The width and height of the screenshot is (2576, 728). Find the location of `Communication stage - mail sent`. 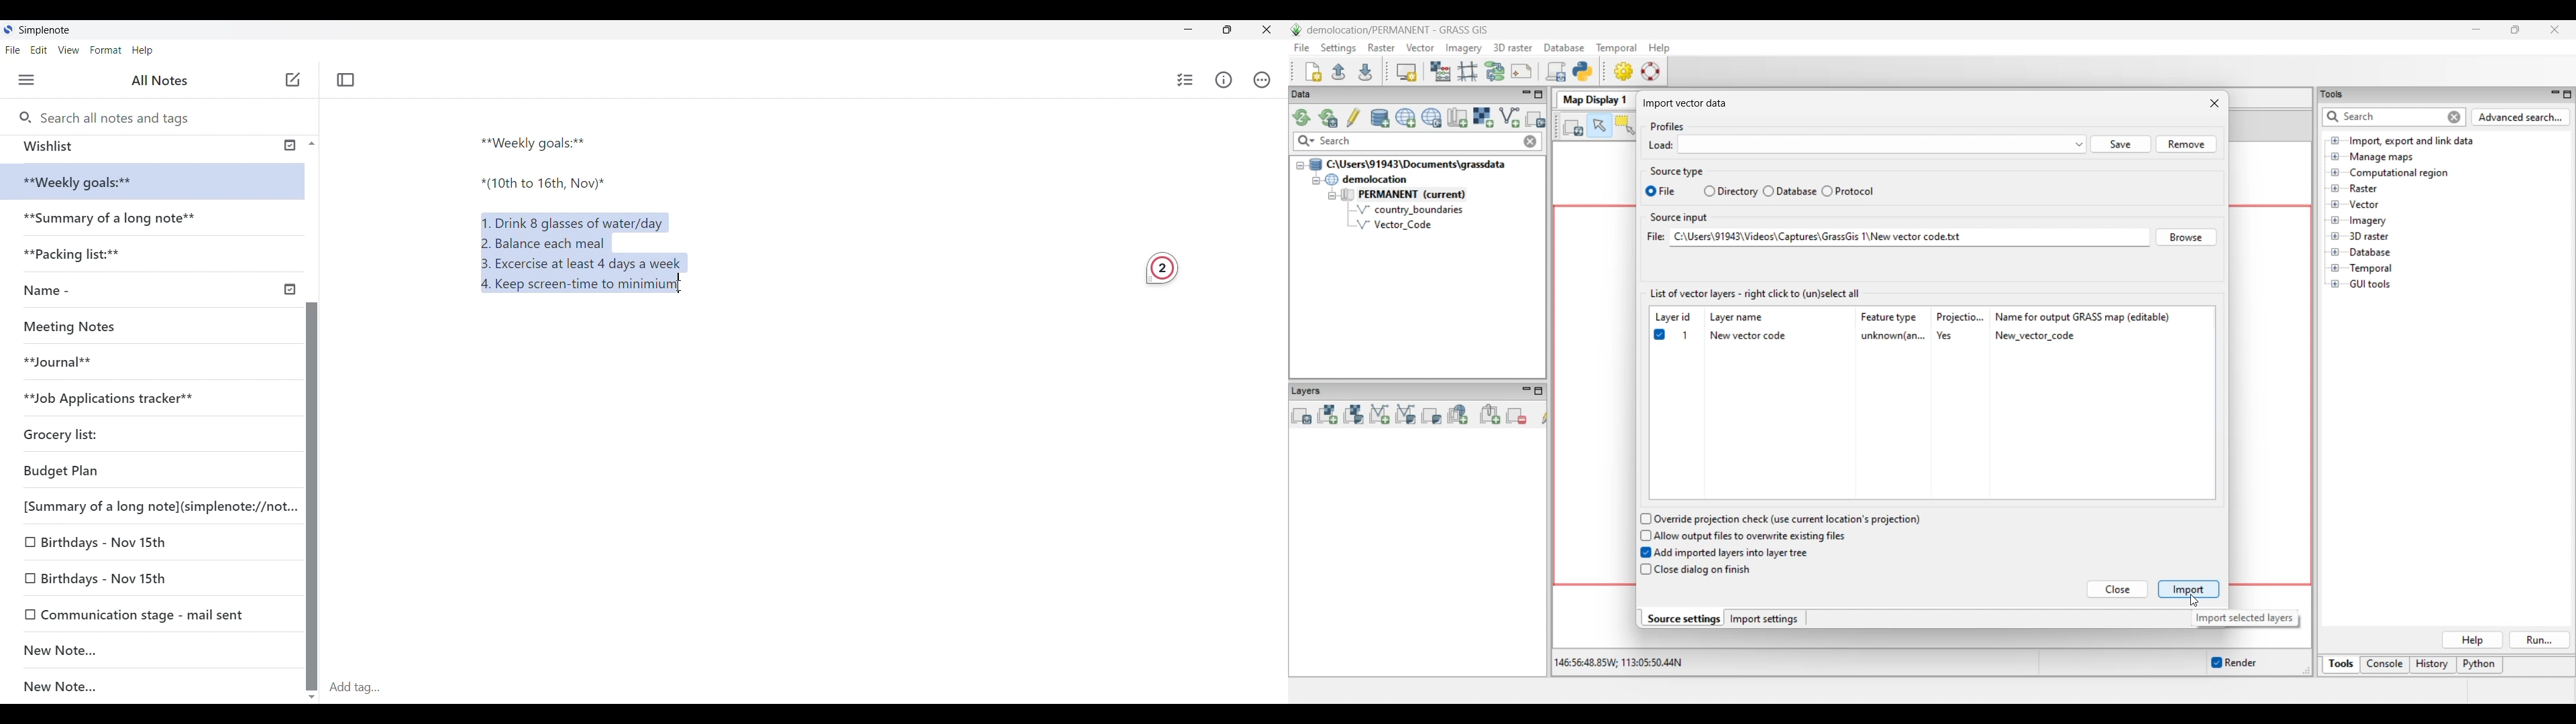

Communication stage - mail sent is located at coordinates (152, 614).